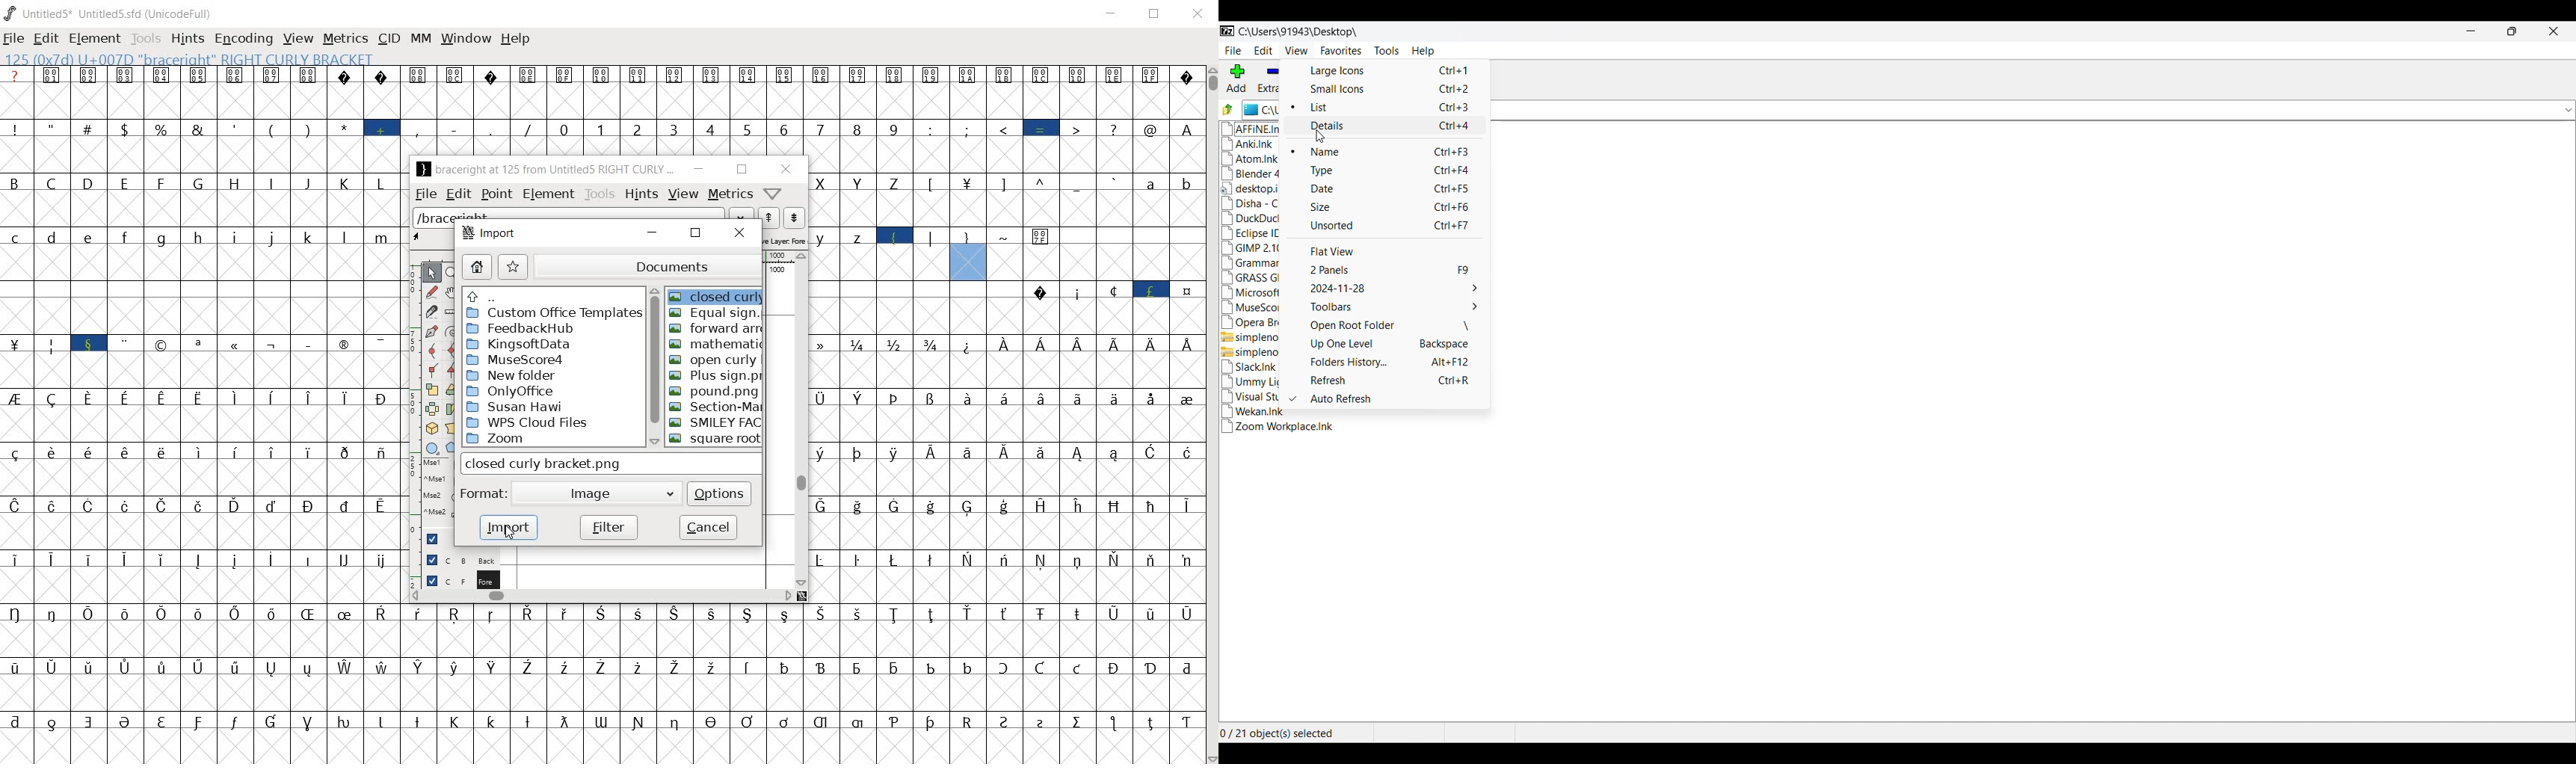 This screenshot has height=784, width=2576. Describe the element at coordinates (431, 290) in the screenshot. I see `draw a freehand curve` at that location.